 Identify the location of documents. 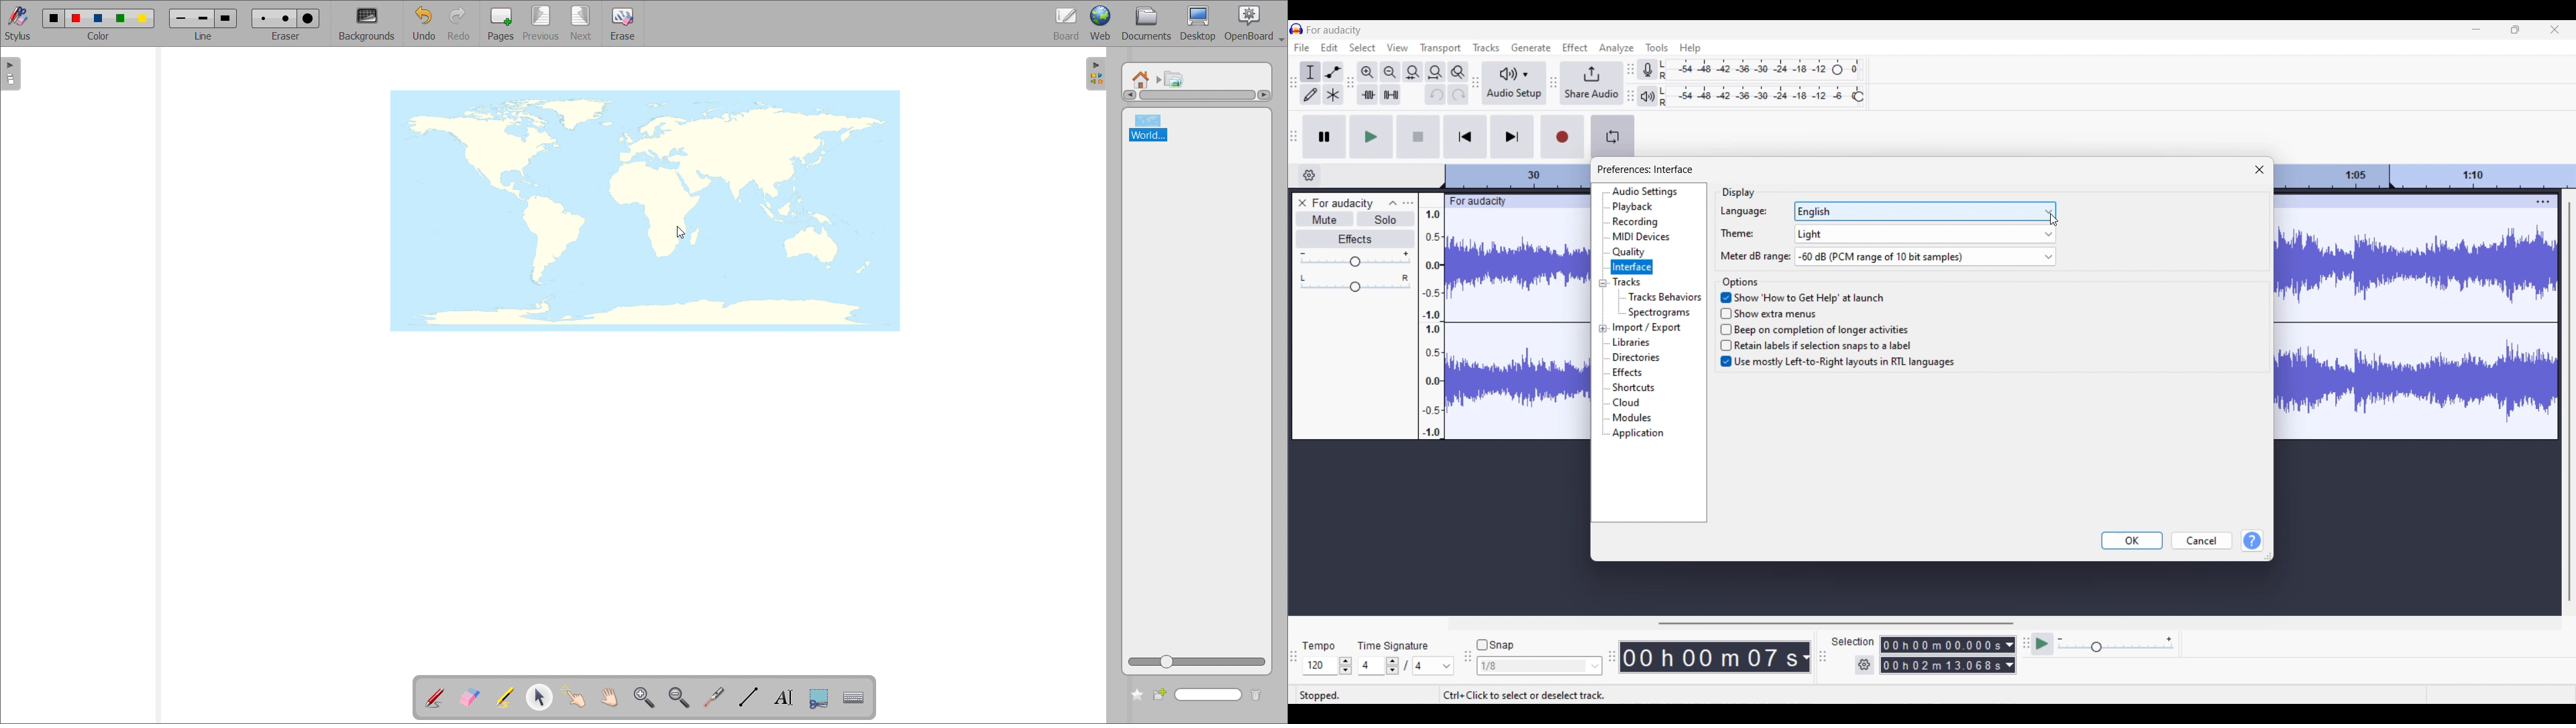
(1146, 23).